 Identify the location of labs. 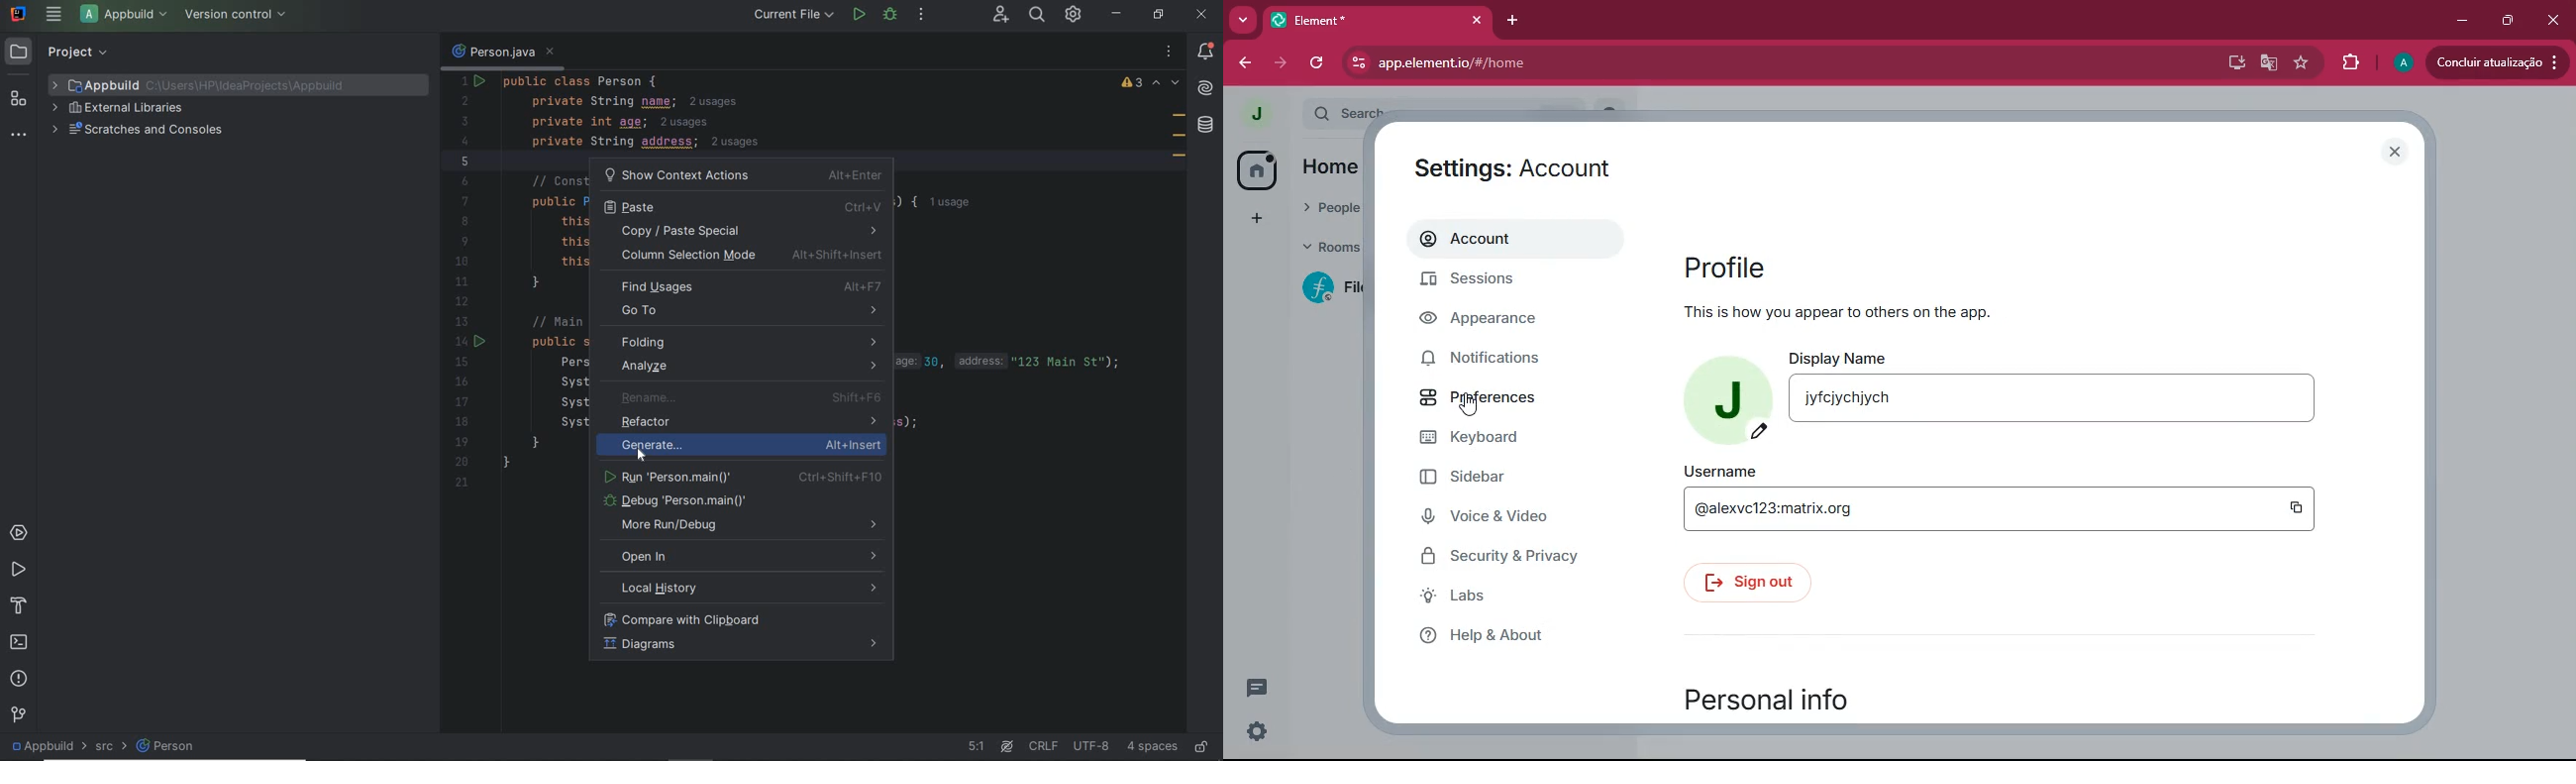
(1517, 597).